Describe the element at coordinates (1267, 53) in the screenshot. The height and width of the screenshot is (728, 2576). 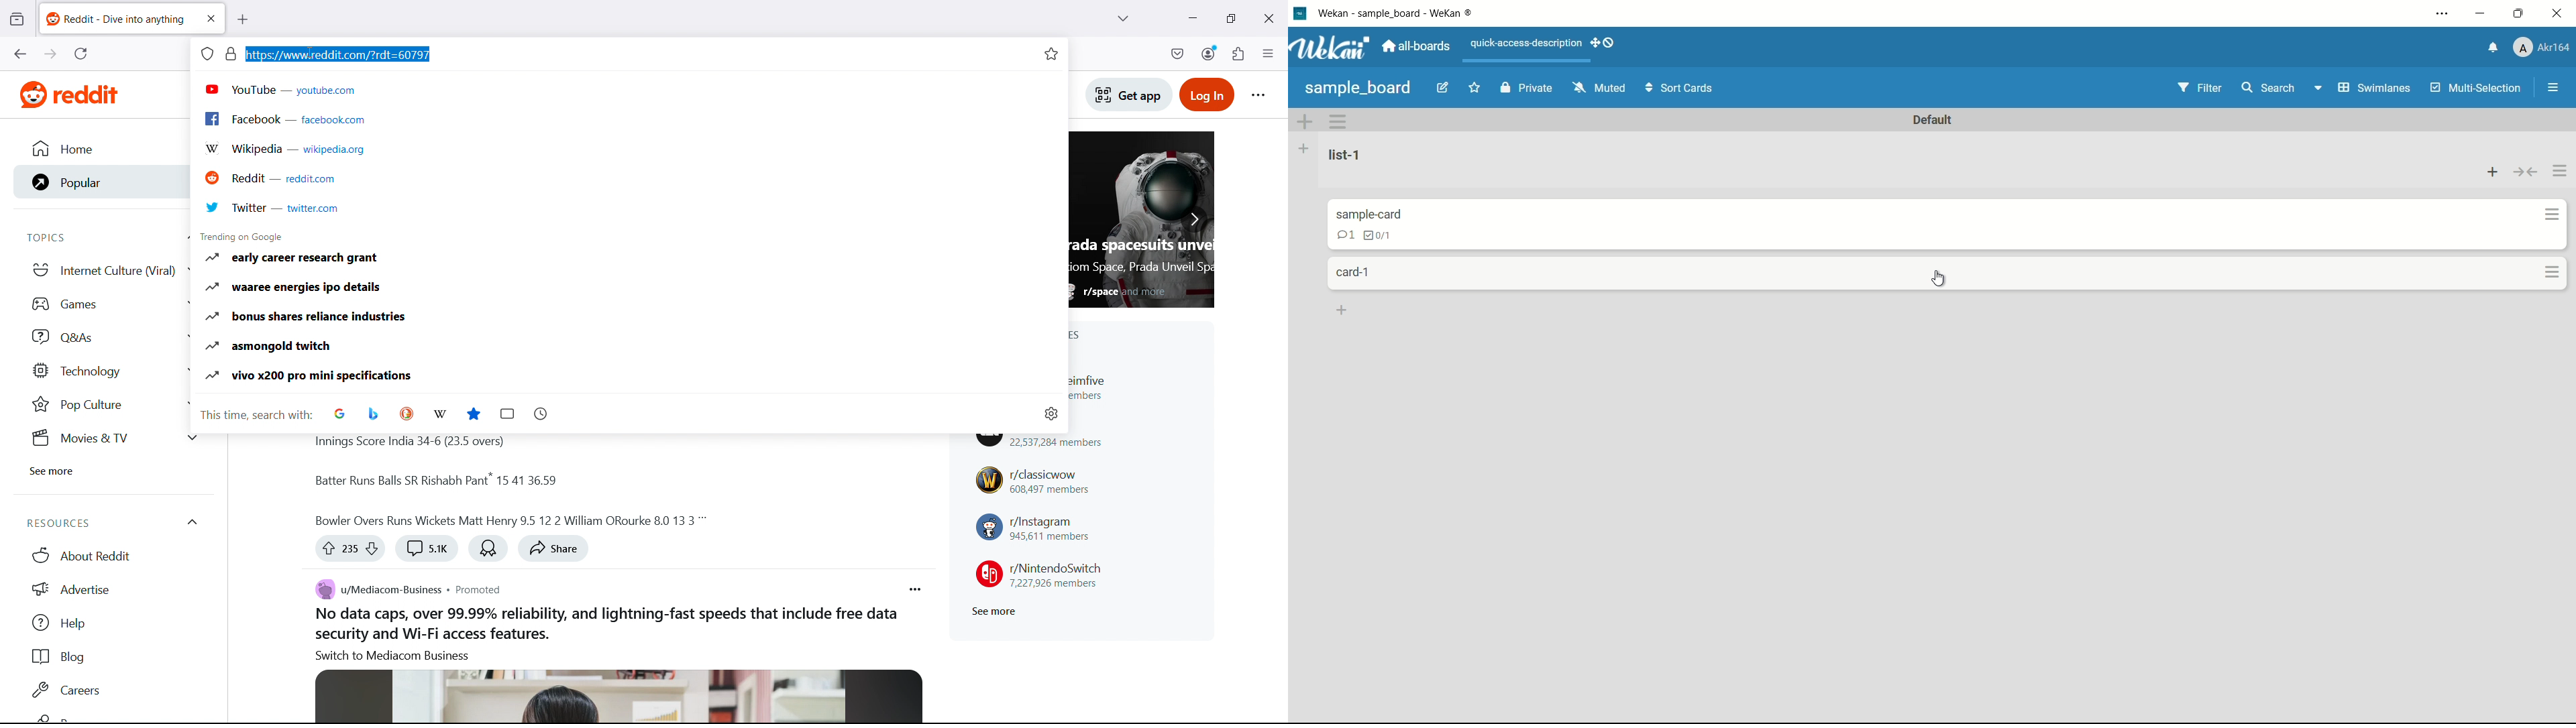
I see `open application menu` at that location.